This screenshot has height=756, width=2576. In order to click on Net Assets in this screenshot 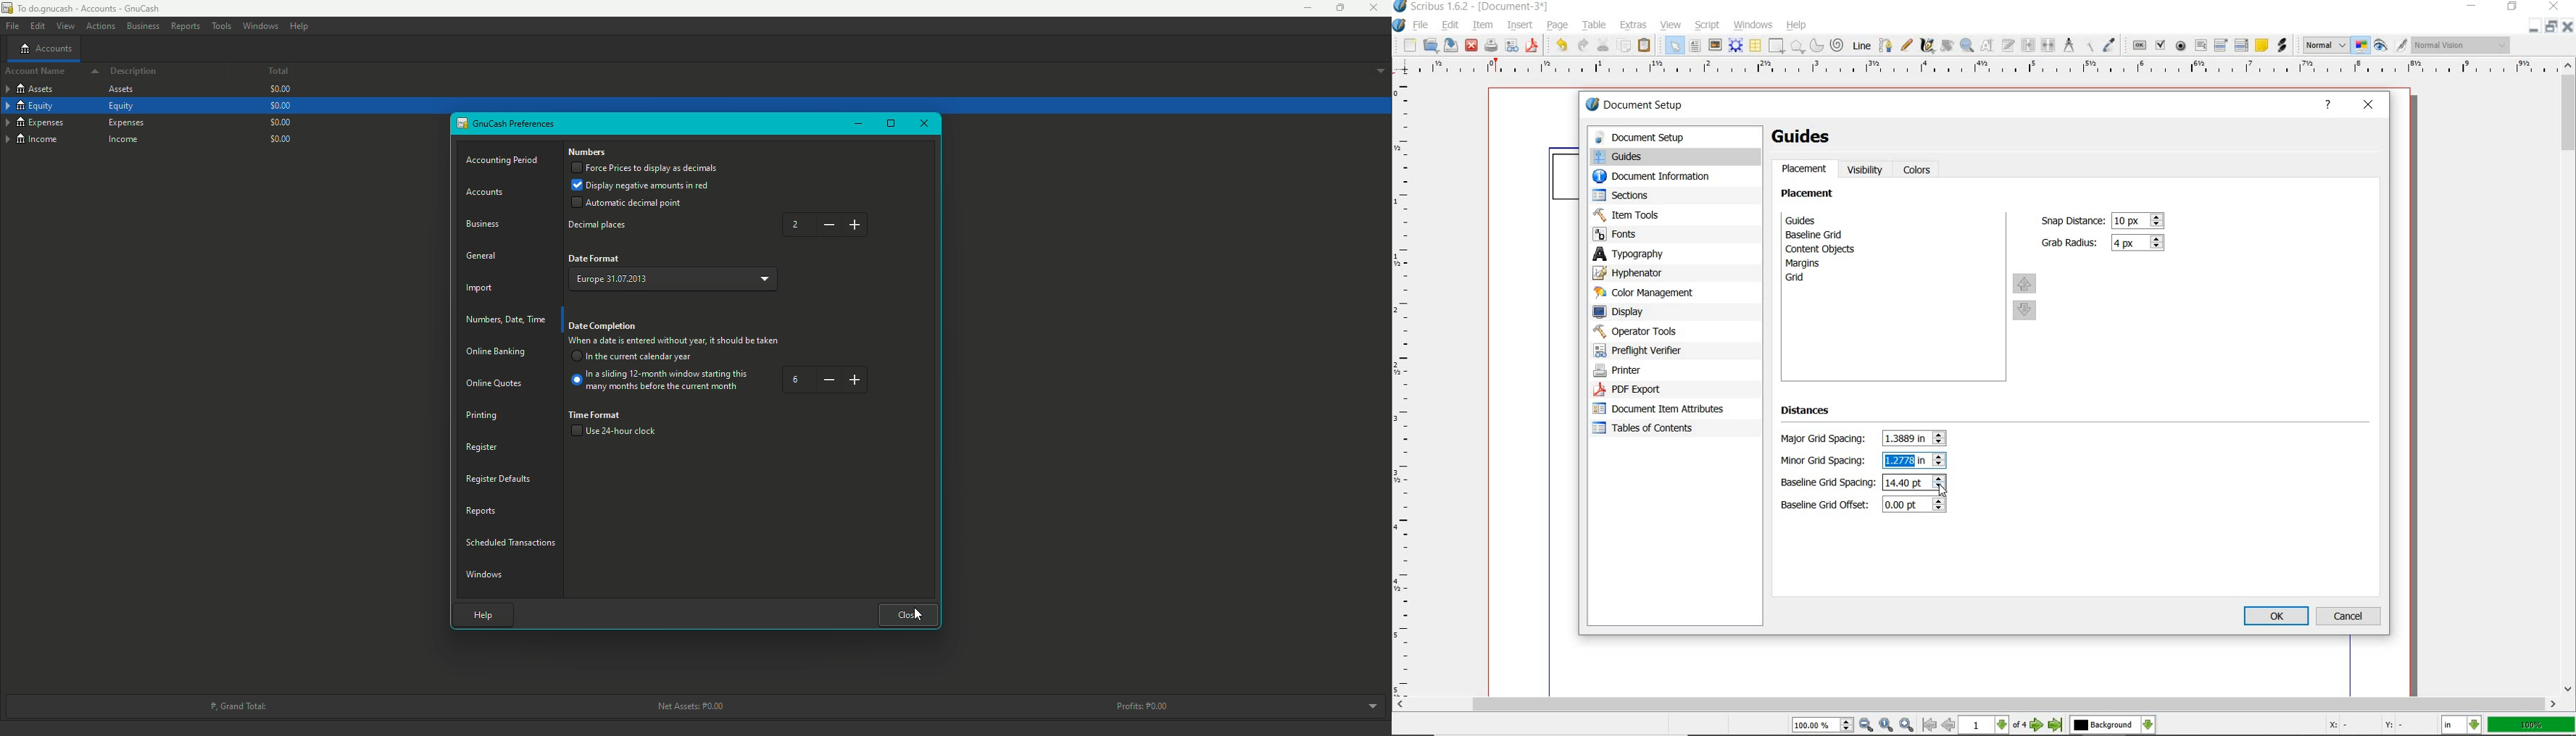, I will do `click(687, 706)`.